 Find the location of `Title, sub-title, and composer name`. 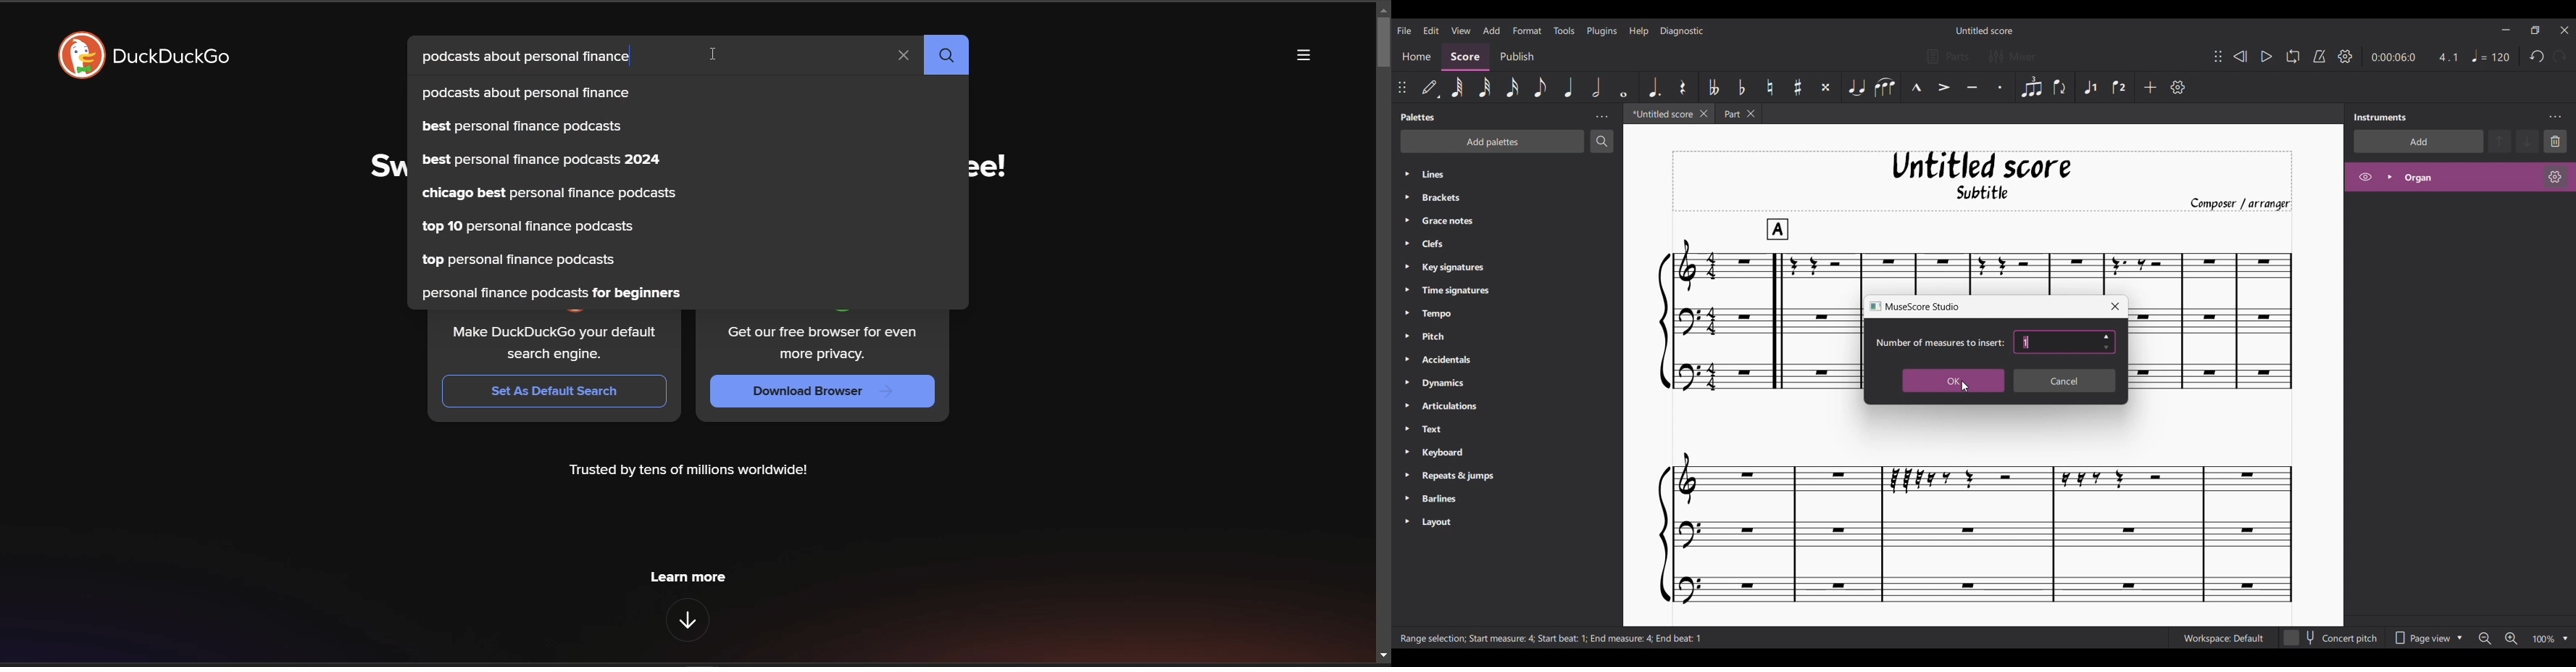

Title, sub-title, and composer name is located at coordinates (1983, 181).